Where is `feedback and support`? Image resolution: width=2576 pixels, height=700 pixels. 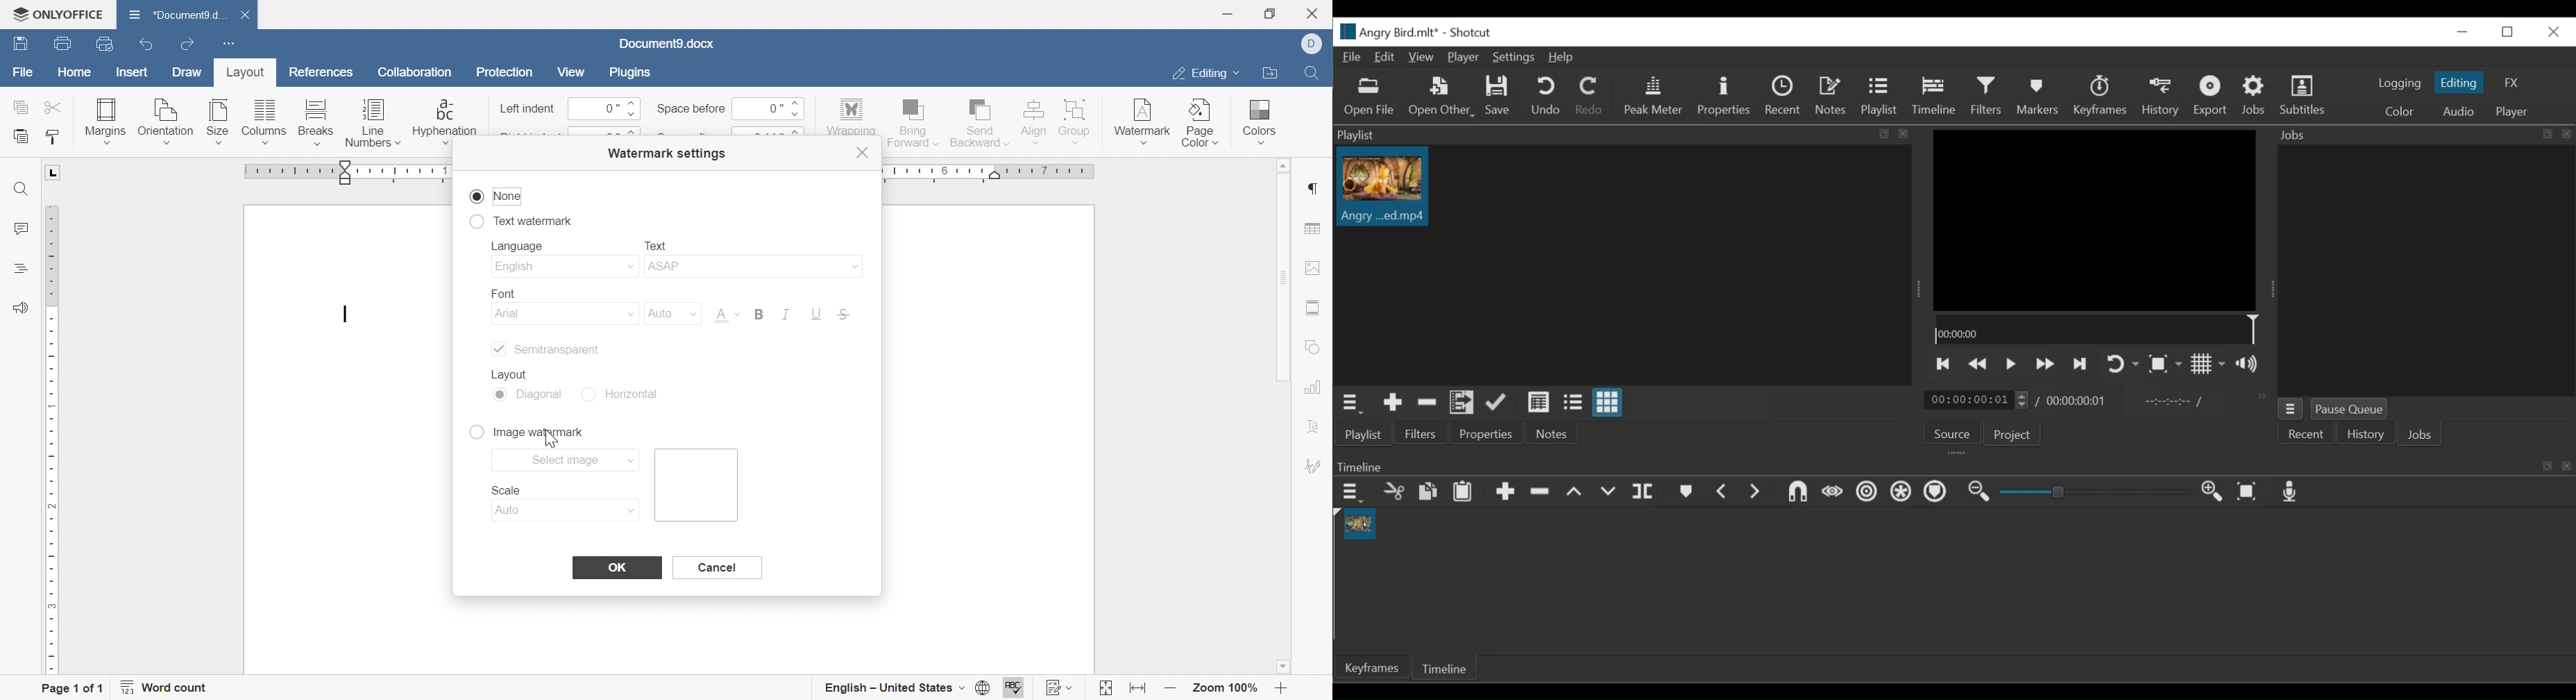 feedback and support is located at coordinates (20, 308).